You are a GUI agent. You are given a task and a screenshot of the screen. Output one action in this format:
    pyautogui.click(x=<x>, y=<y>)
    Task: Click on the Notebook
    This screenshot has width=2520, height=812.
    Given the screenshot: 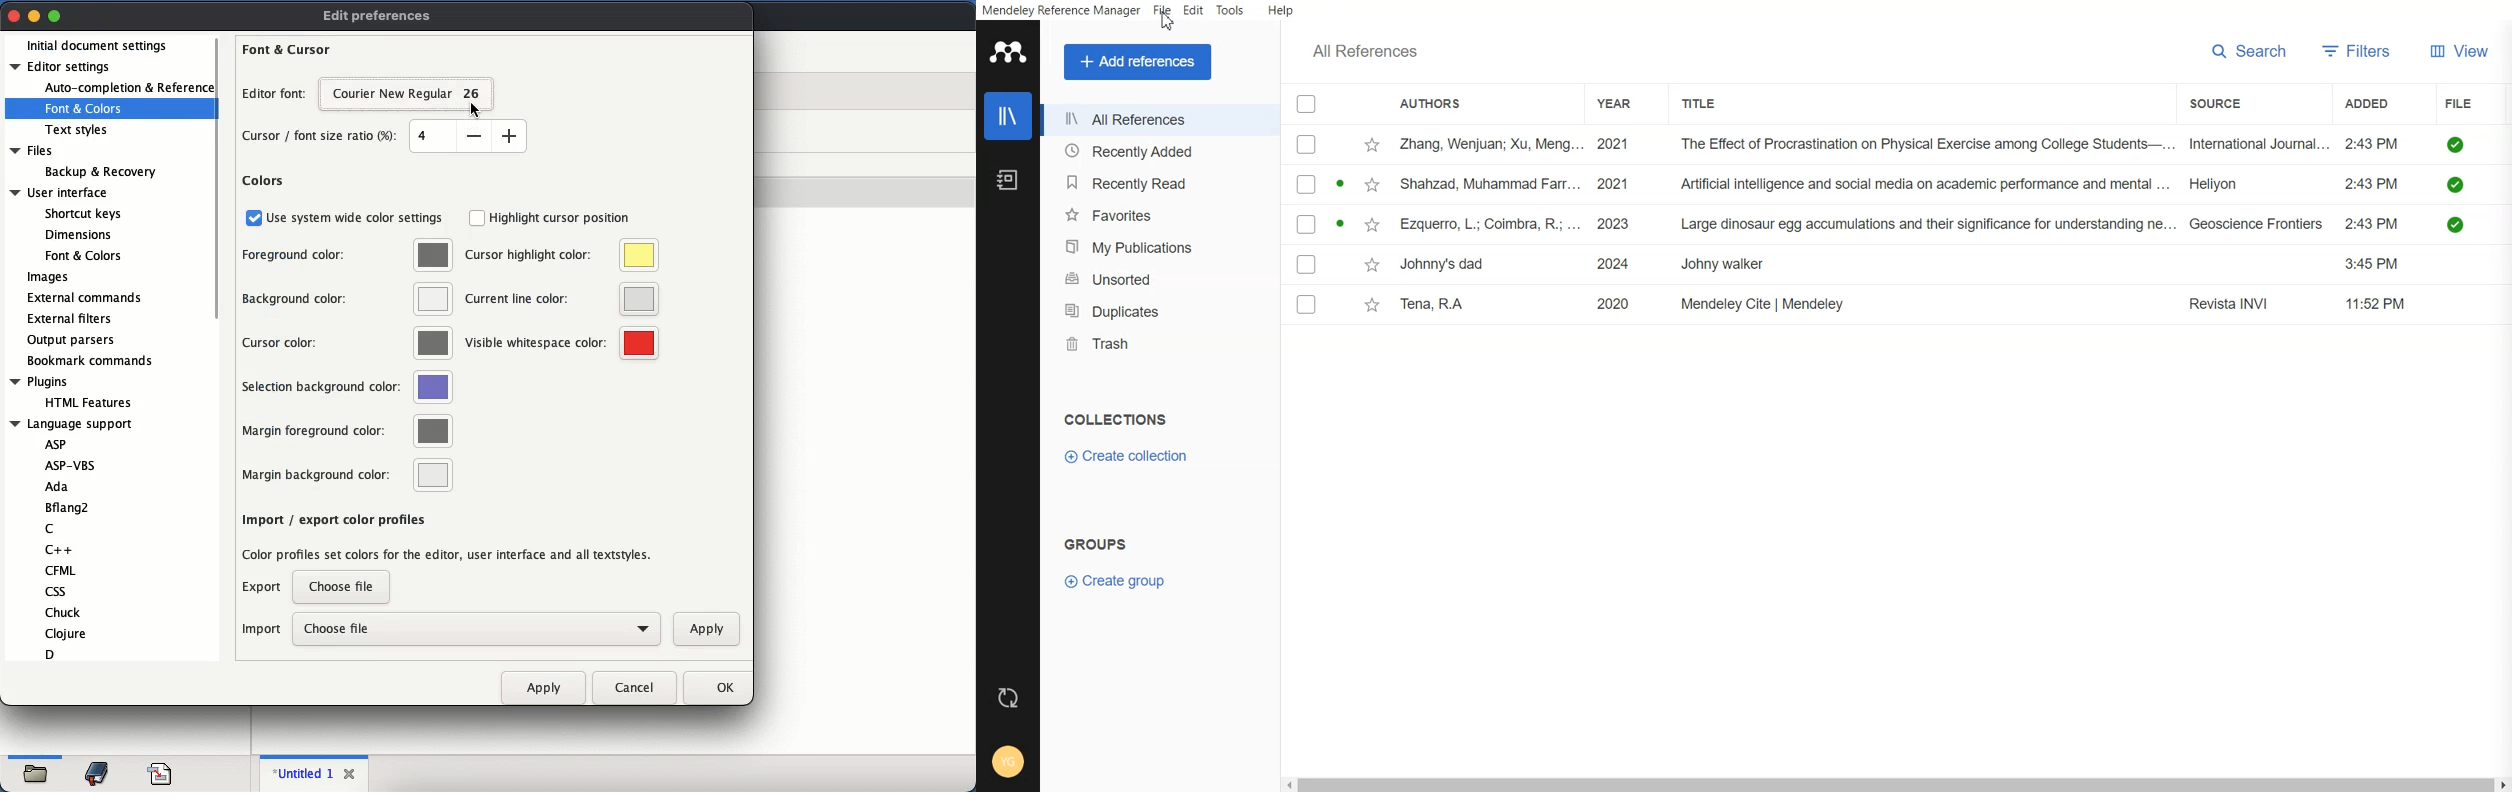 What is the action you would take?
    pyautogui.click(x=1007, y=181)
    